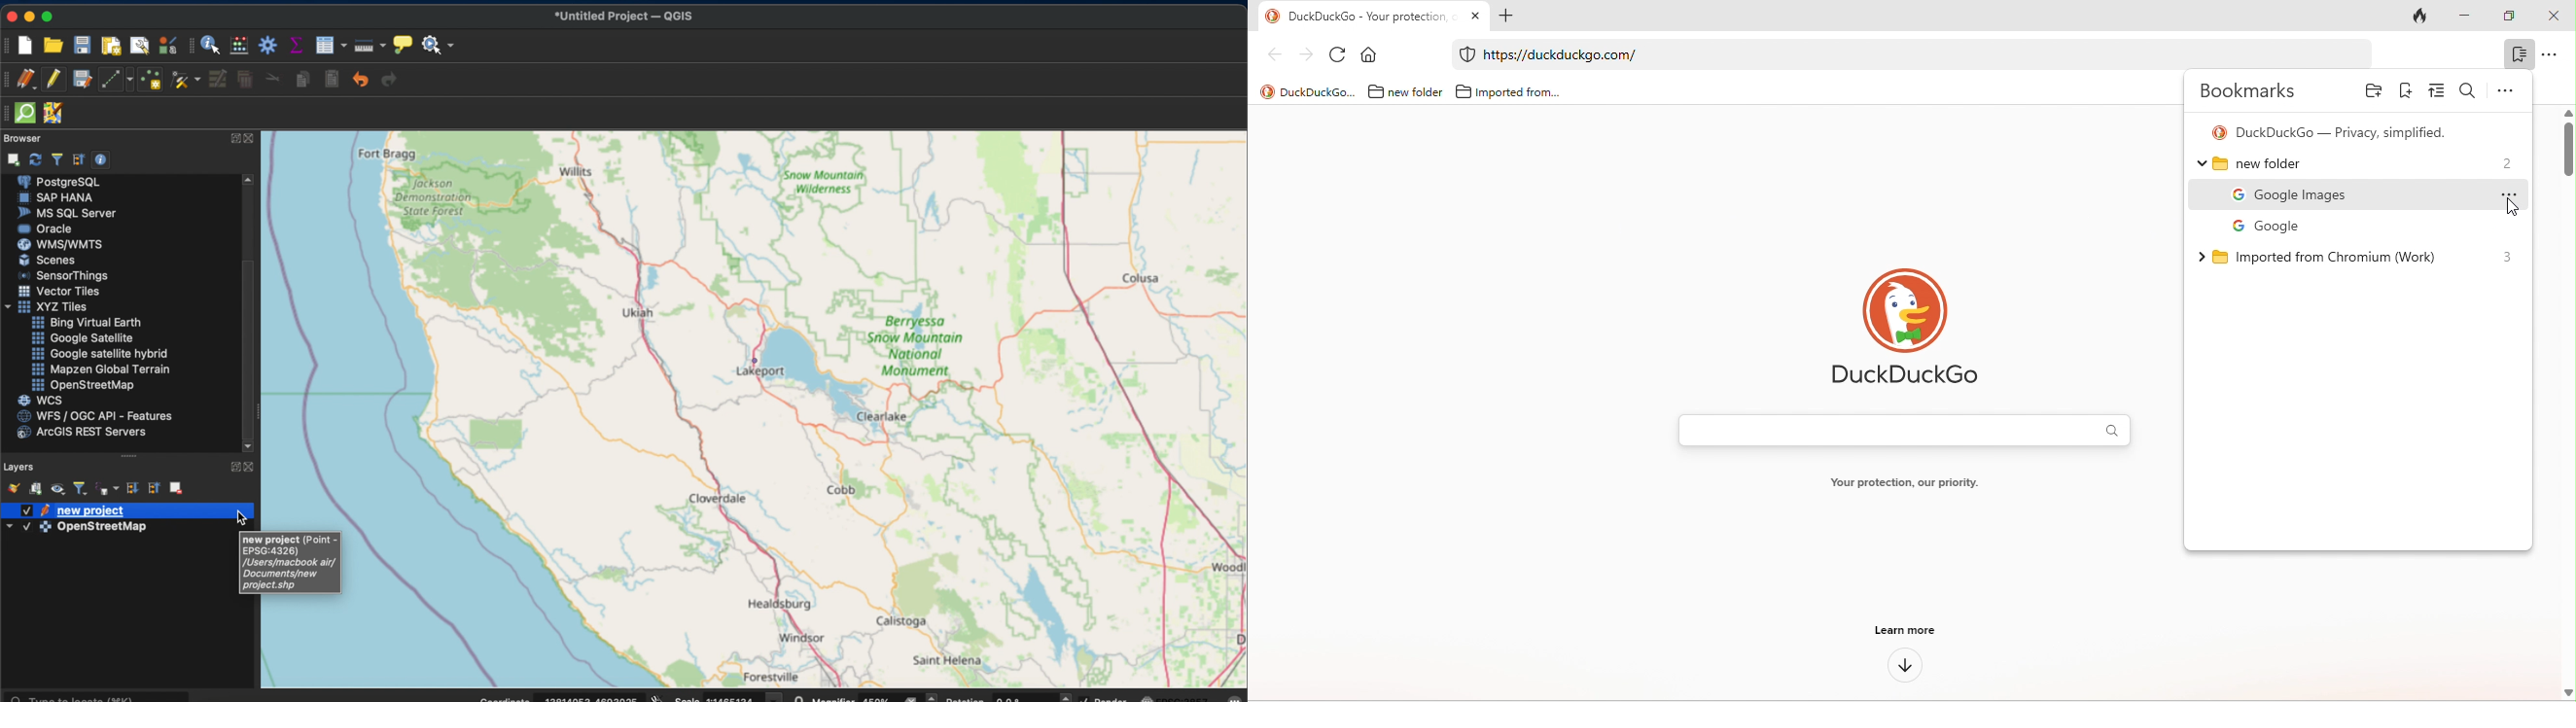  What do you see at coordinates (1507, 88) in the screenshot?
I see `imported from` at bounding box center [1507, 88].